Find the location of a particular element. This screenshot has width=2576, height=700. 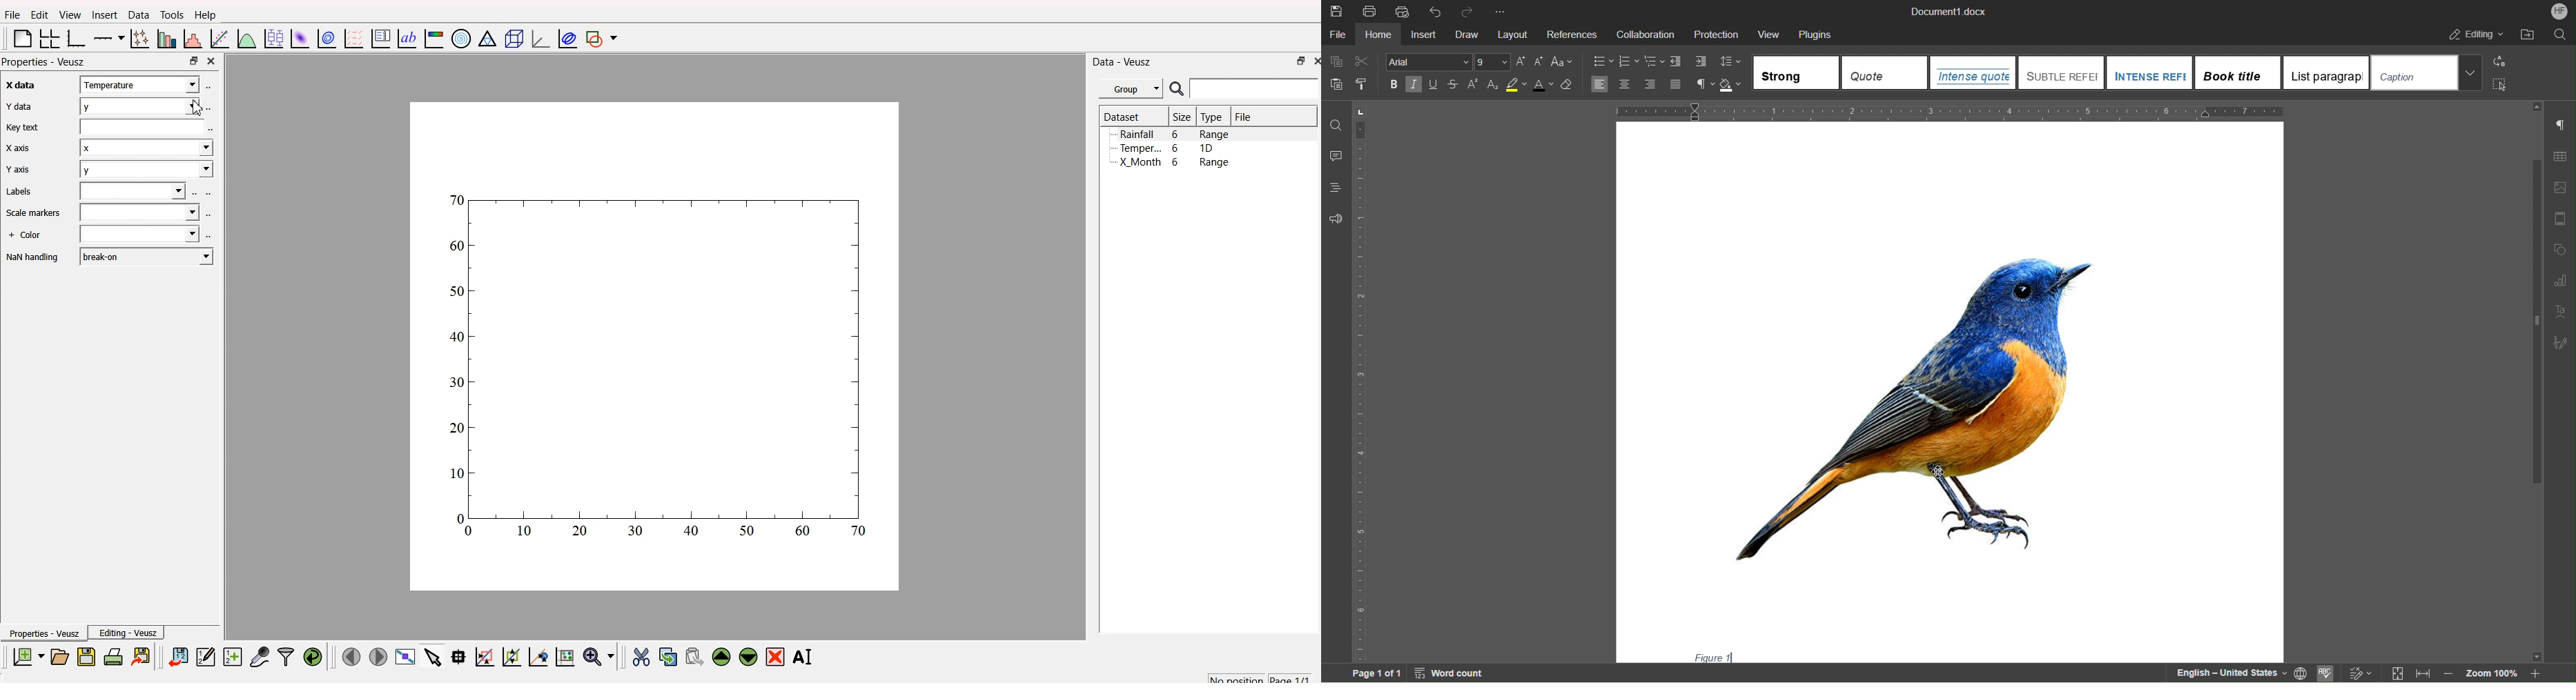

Fit to page is located at coordinates (2399, 673).